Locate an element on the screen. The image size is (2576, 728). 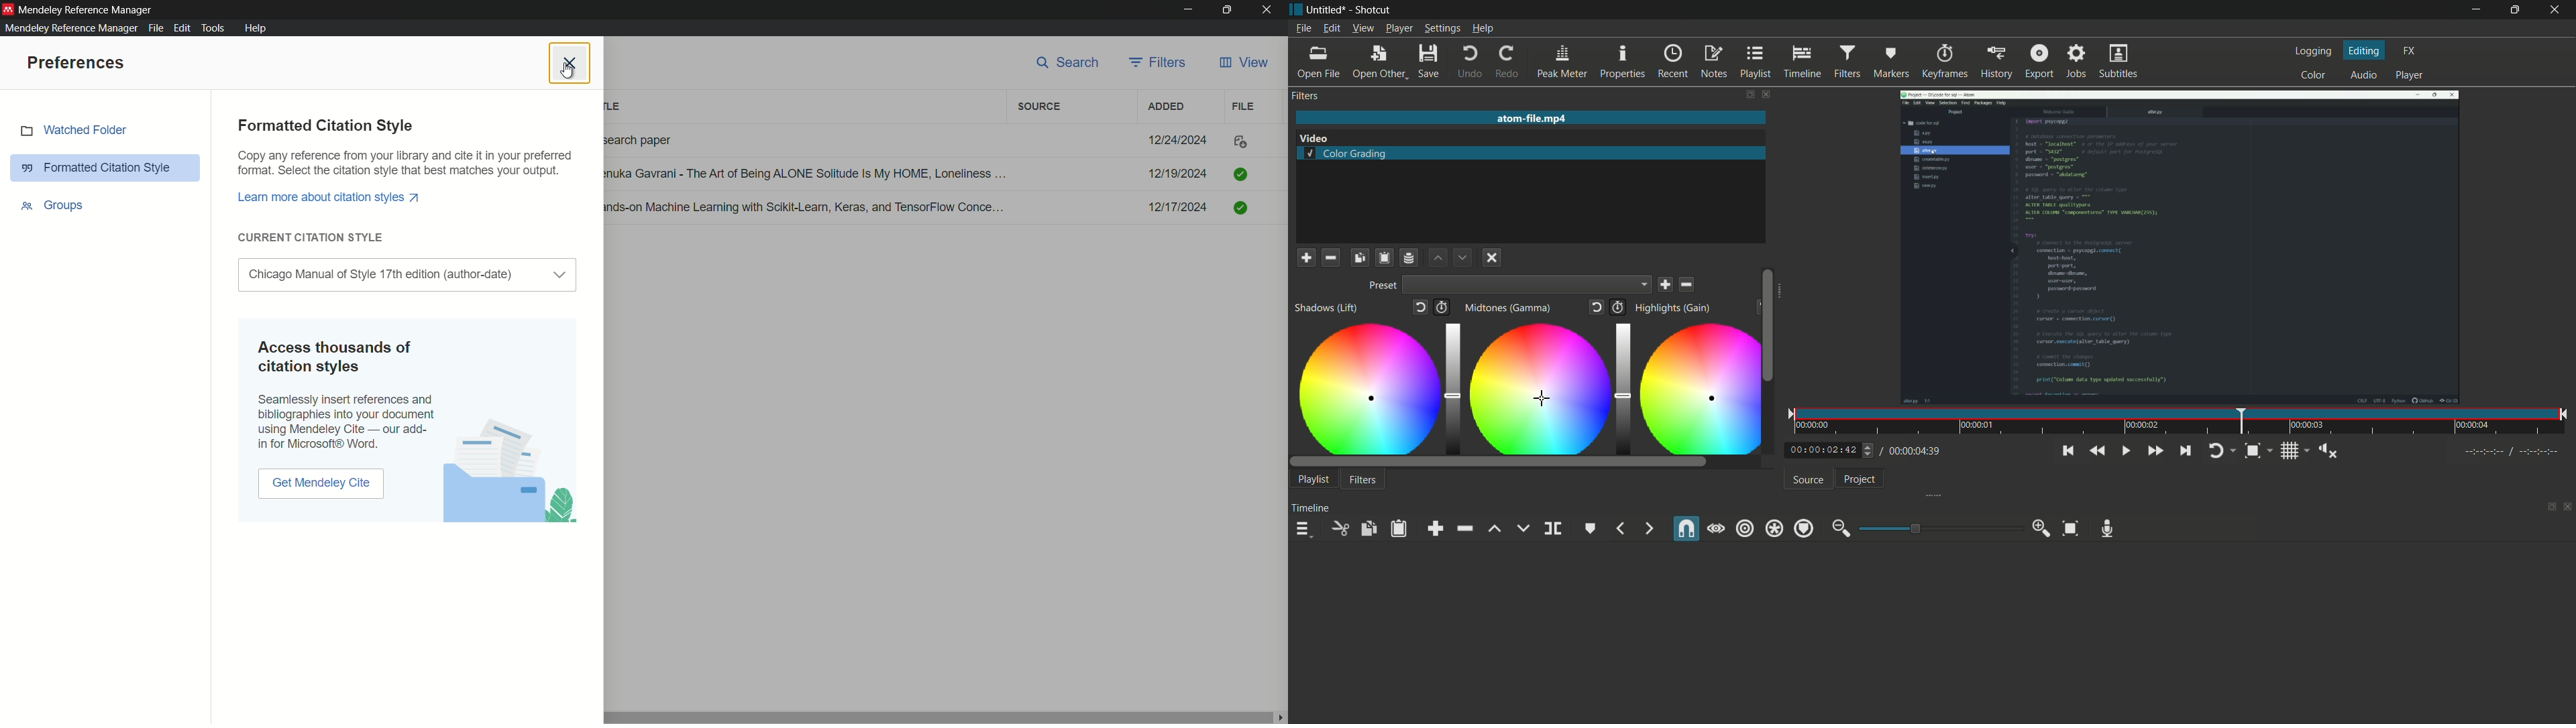
get mendeley cite is located at coordinates (323, 483).